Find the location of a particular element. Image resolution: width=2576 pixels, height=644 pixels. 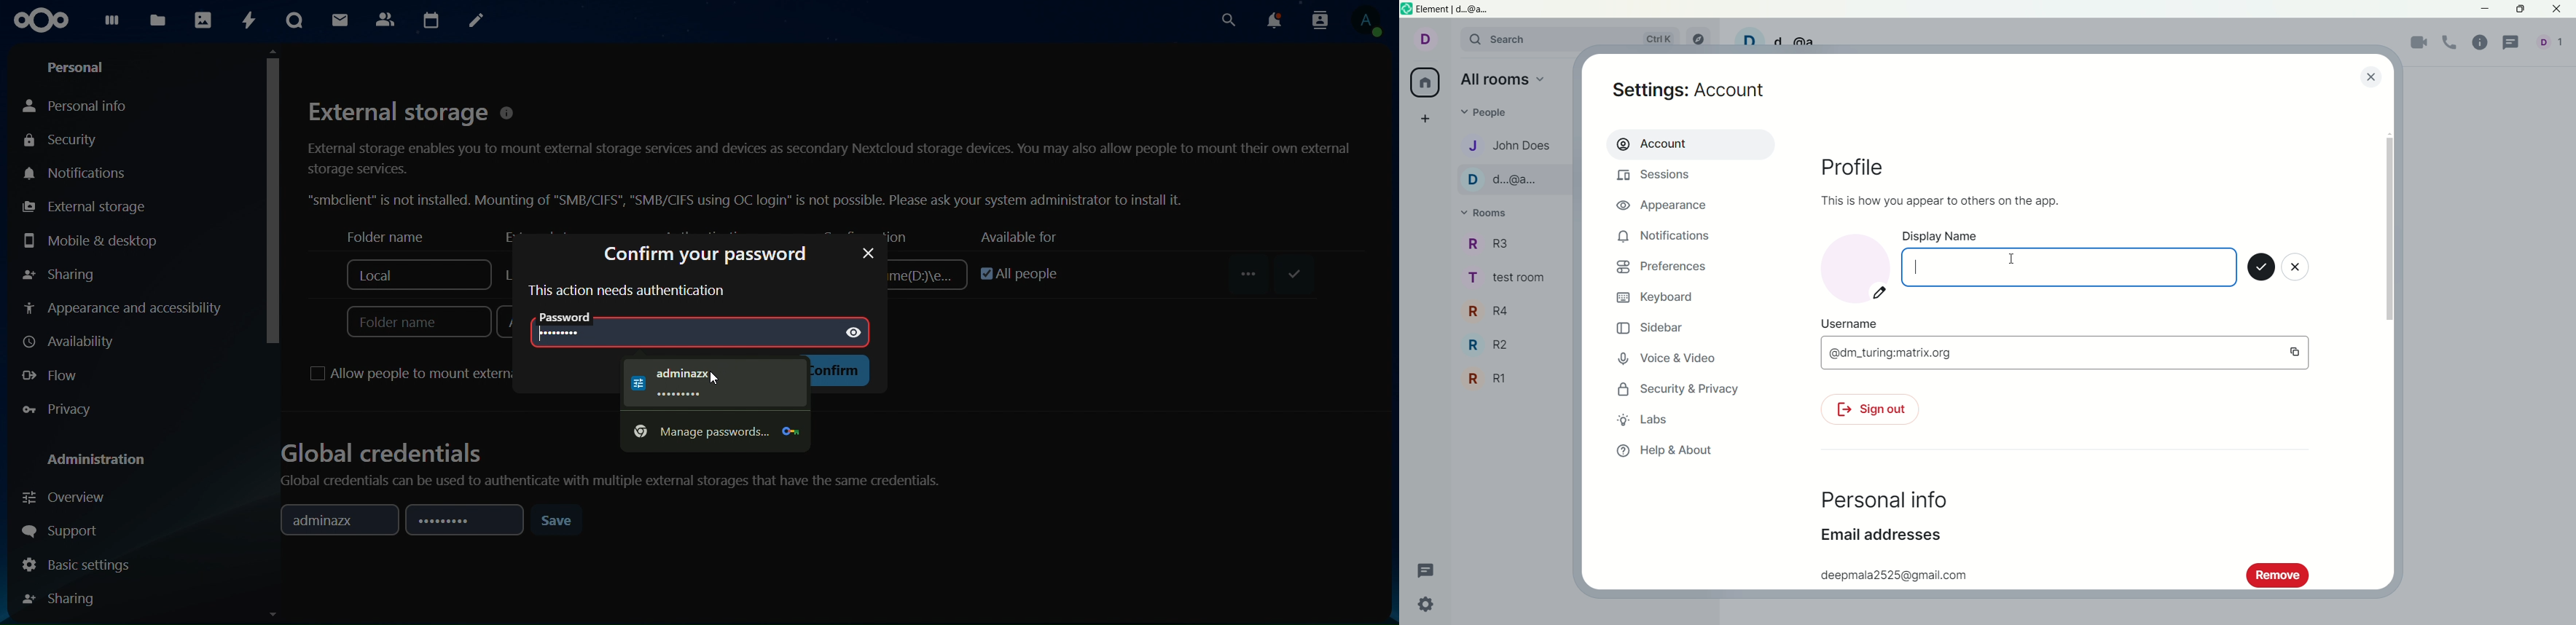

sessions is located at coordinates (1657, 177).